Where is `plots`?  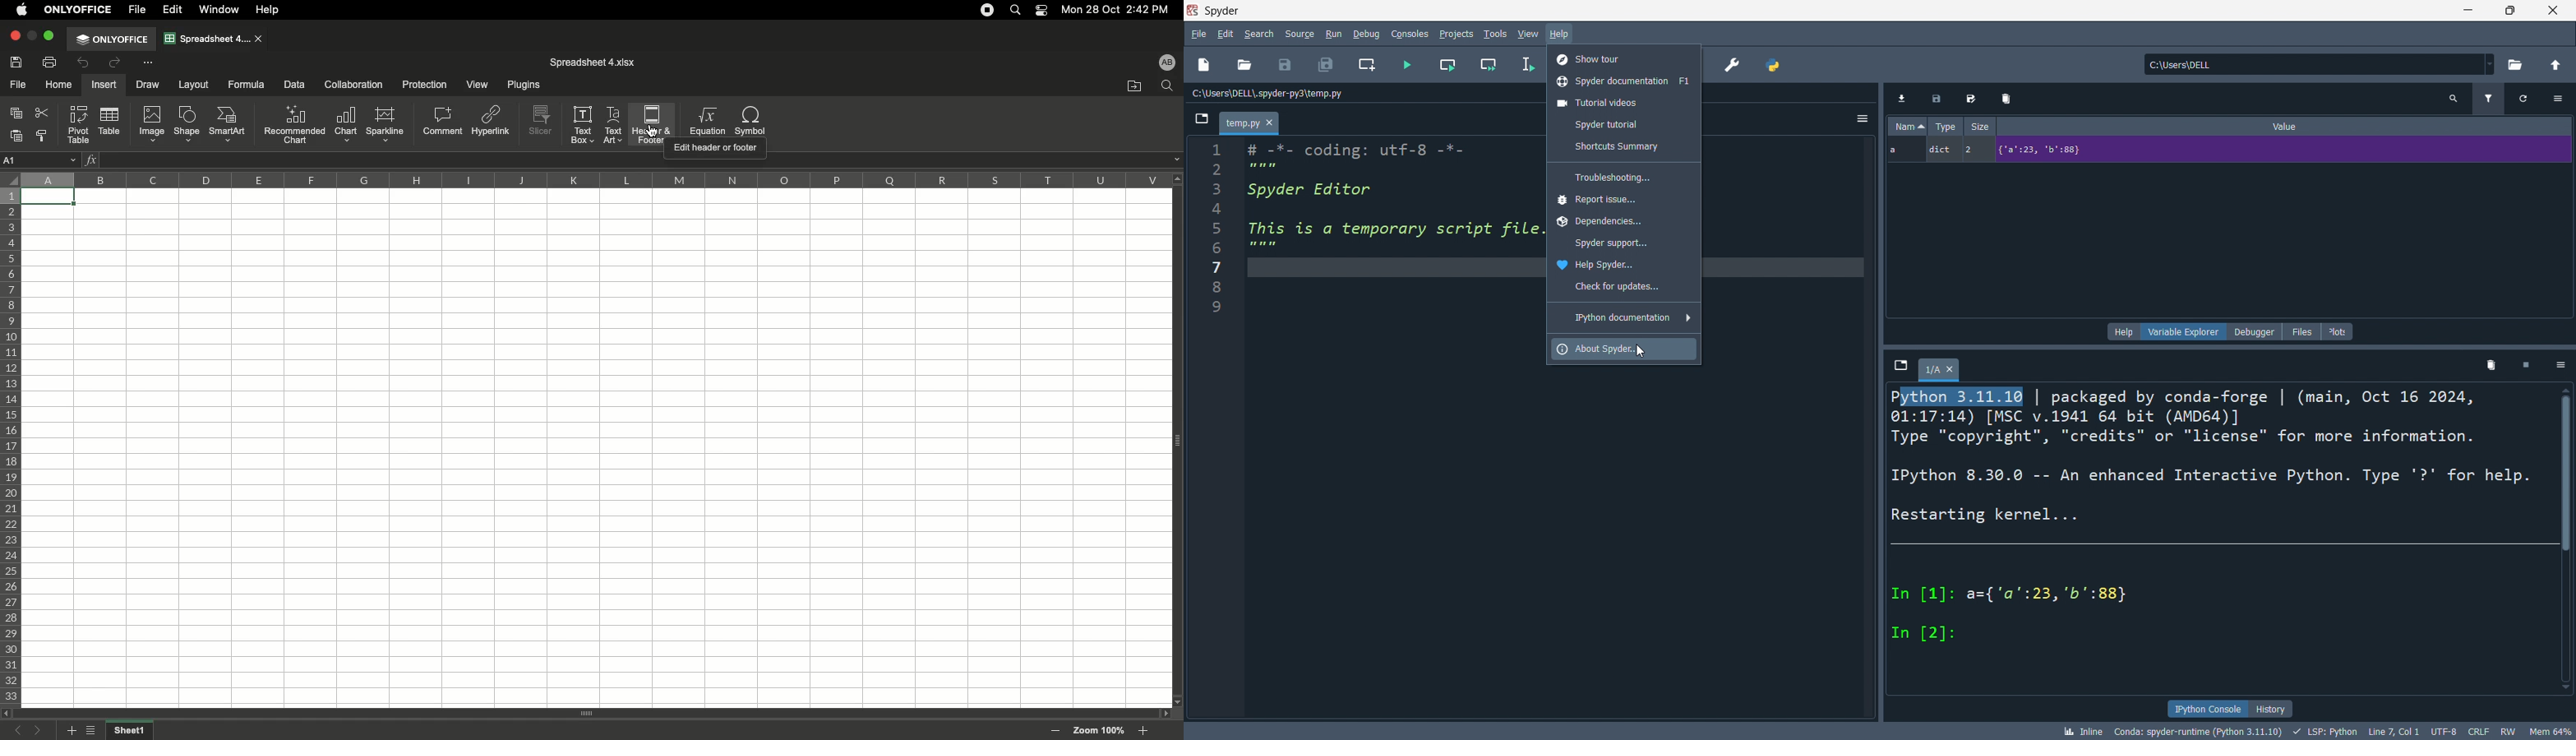
plots is located at coordinates (2340, 332).